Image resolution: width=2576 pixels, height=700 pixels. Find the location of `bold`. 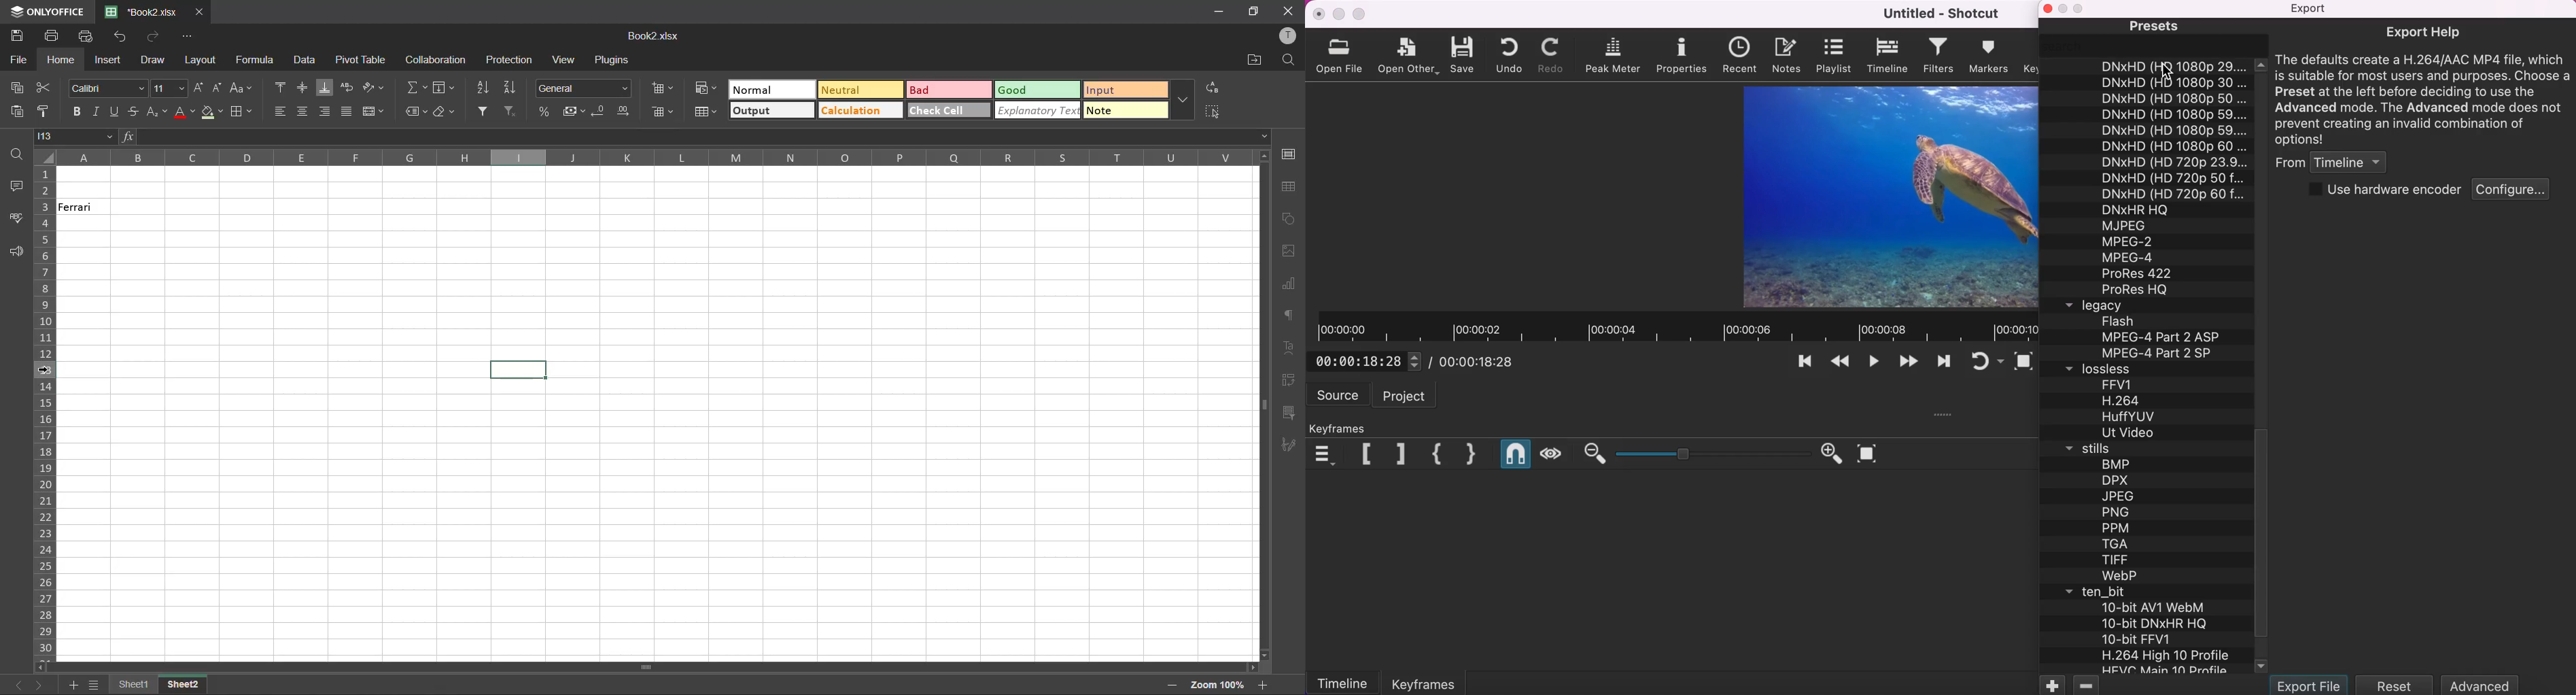

bold is located at coordinates (76, 112).